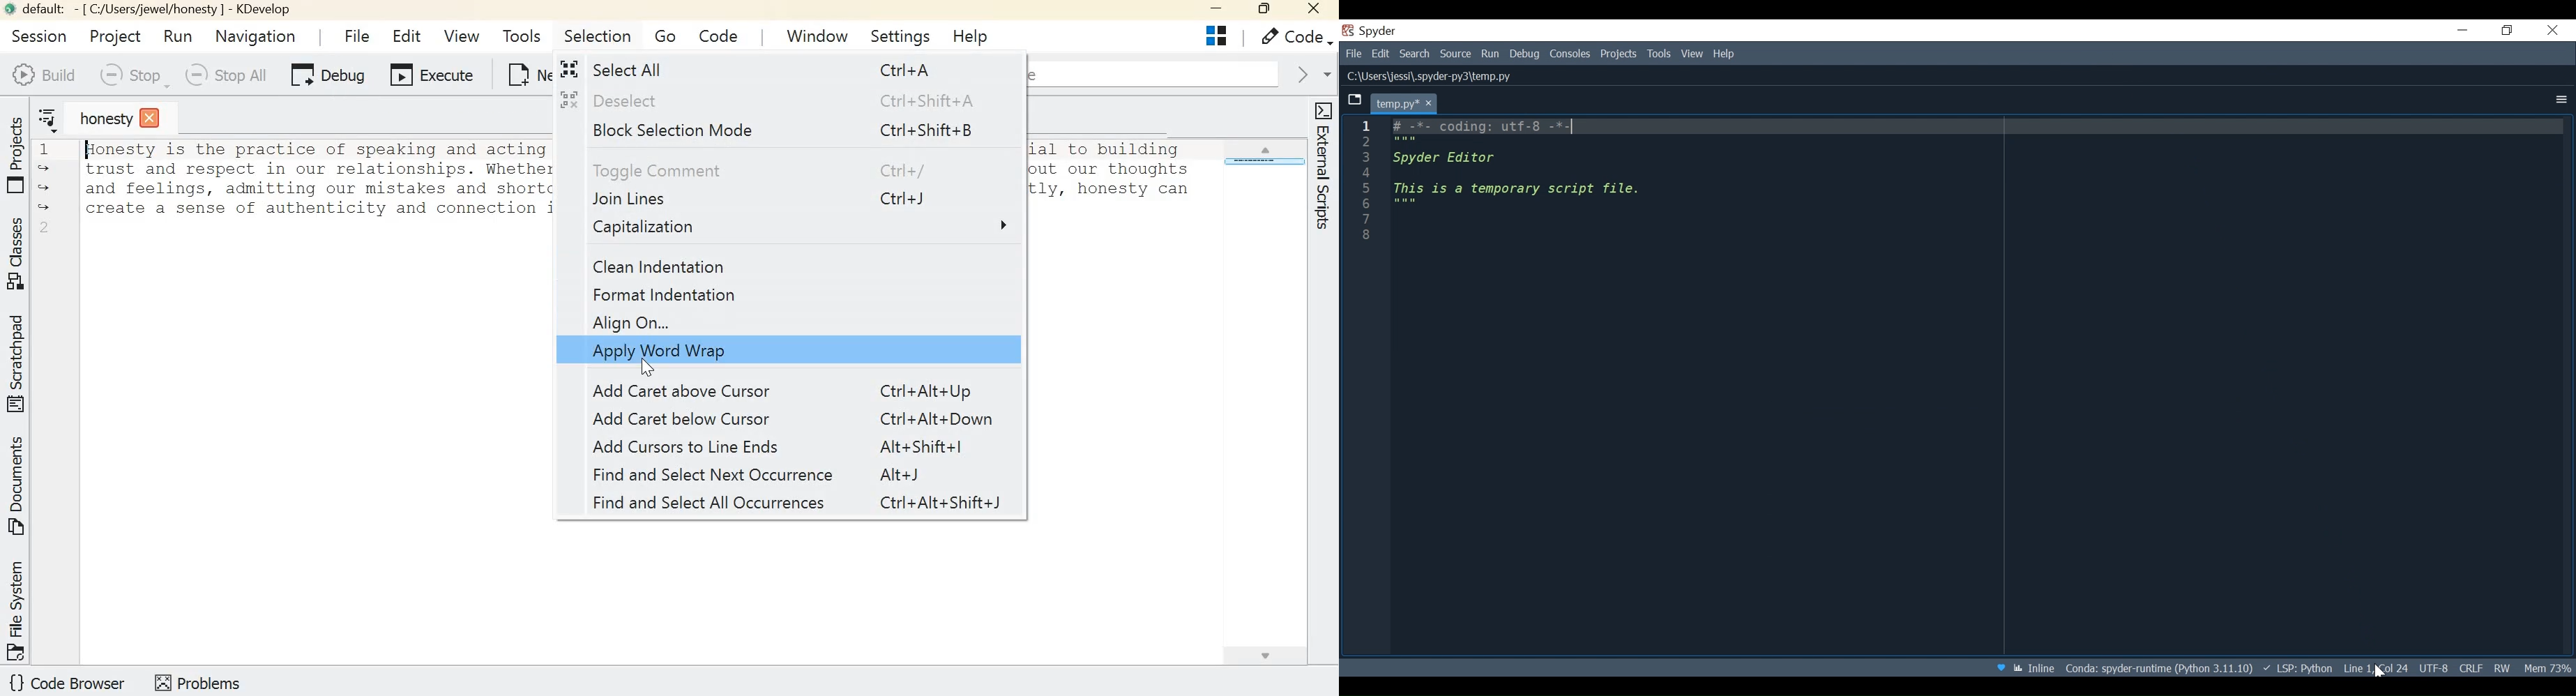  I want to click on Console, so click(1570, 54).